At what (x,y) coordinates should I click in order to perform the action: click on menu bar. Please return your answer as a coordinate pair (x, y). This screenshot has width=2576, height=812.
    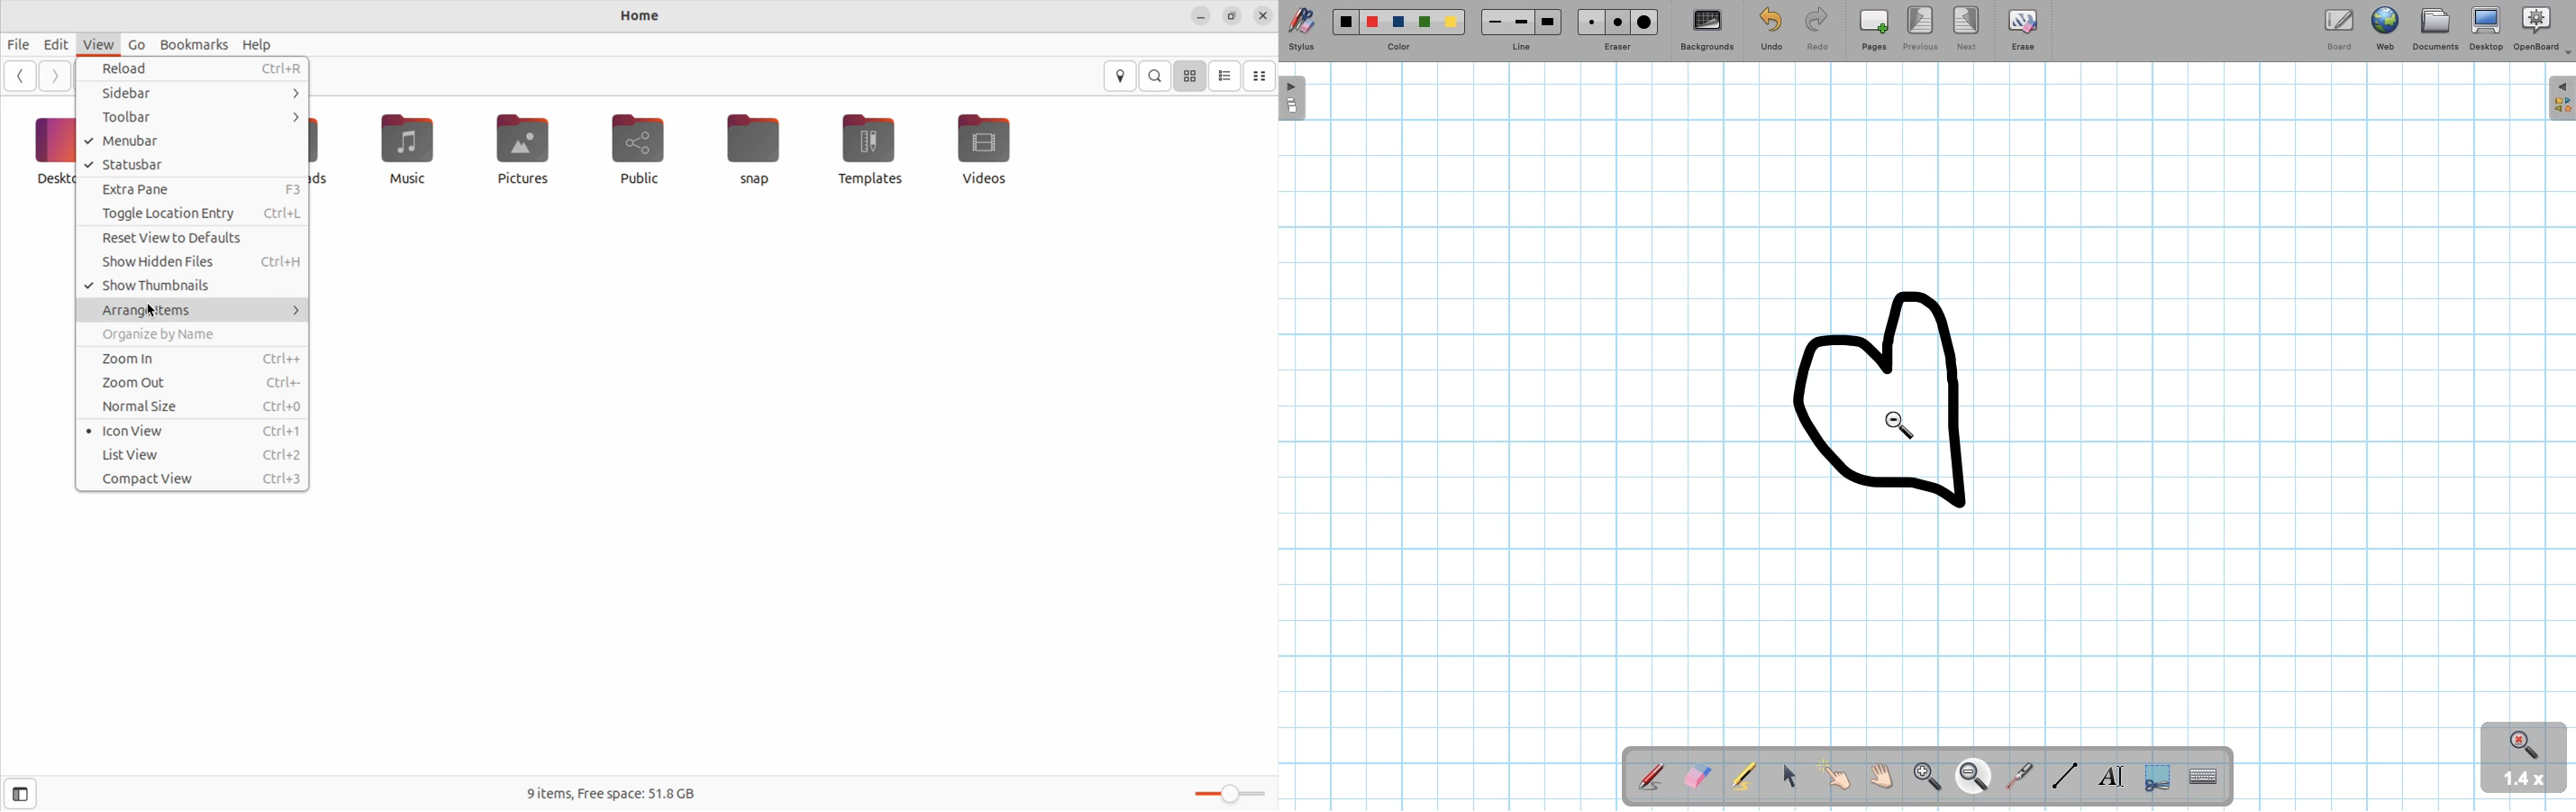
    Looking at the image, I should click on (193, 141).